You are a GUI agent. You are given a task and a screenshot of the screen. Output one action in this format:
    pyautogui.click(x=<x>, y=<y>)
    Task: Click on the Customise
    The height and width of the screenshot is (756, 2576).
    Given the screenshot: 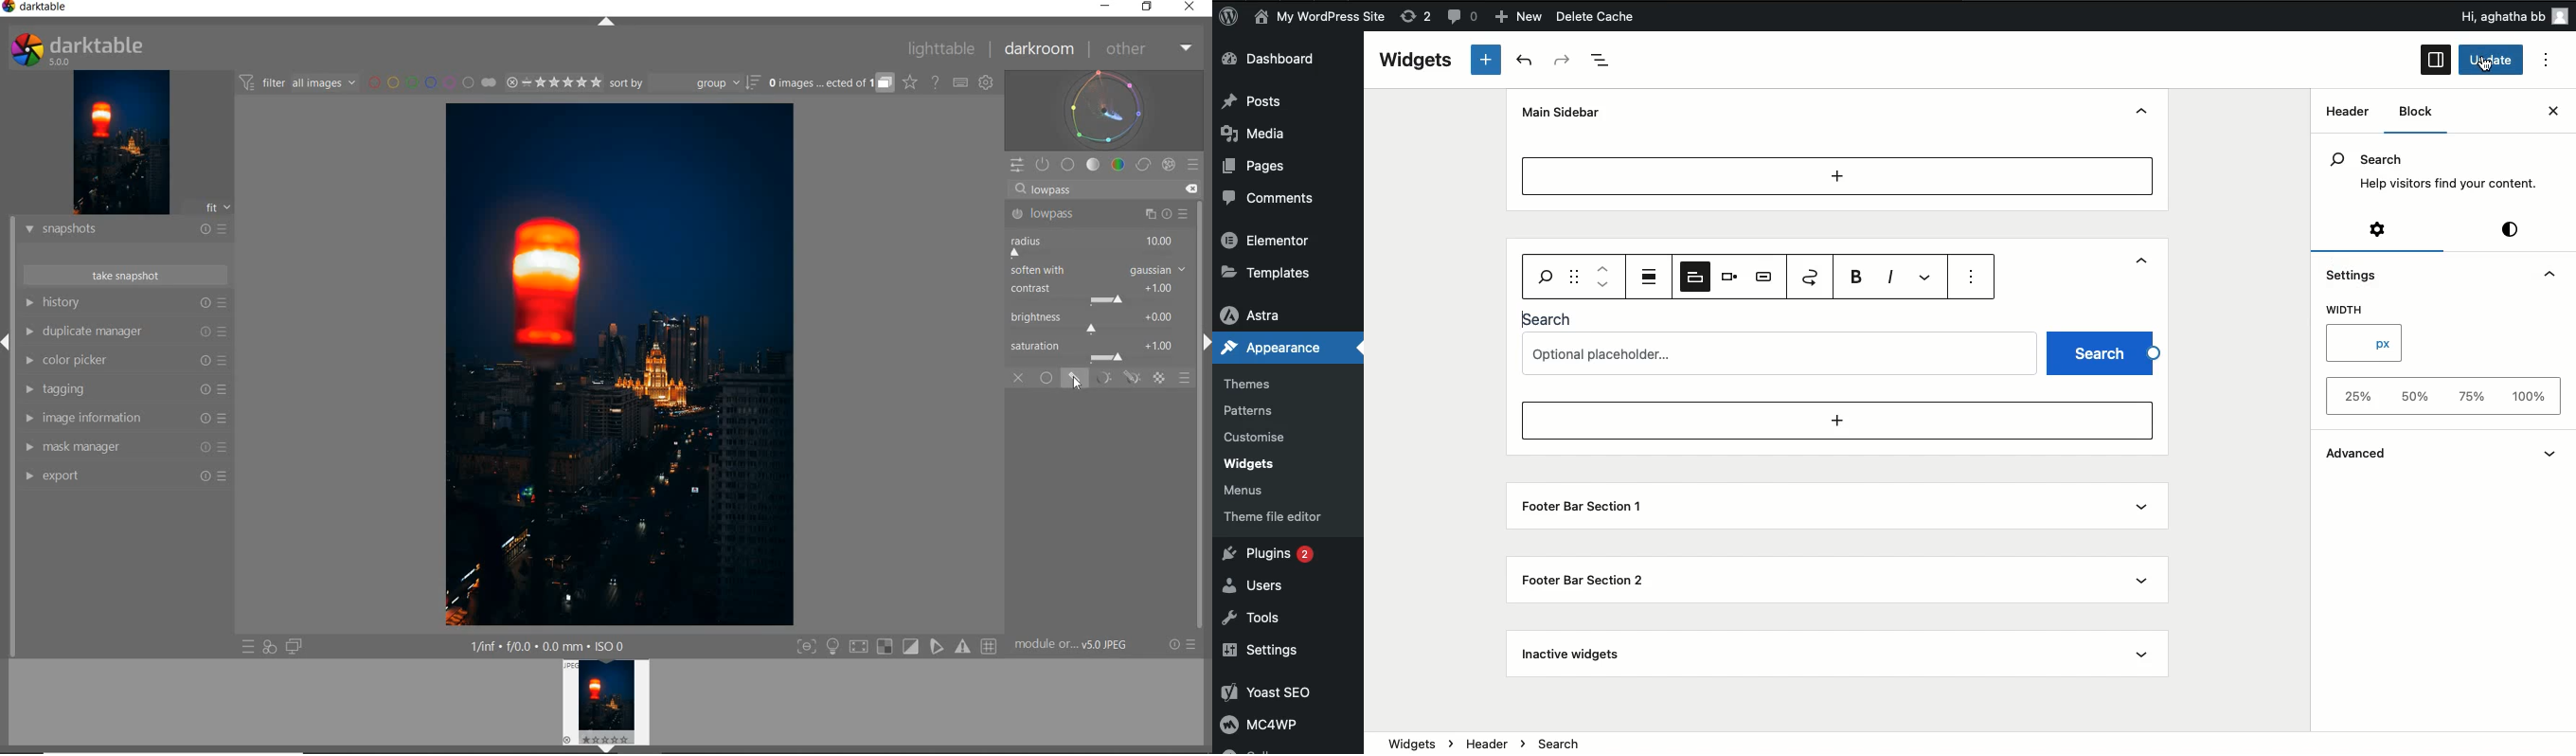 What is the action you would take?
    pyautogui.click(x=1259, y=436)
    